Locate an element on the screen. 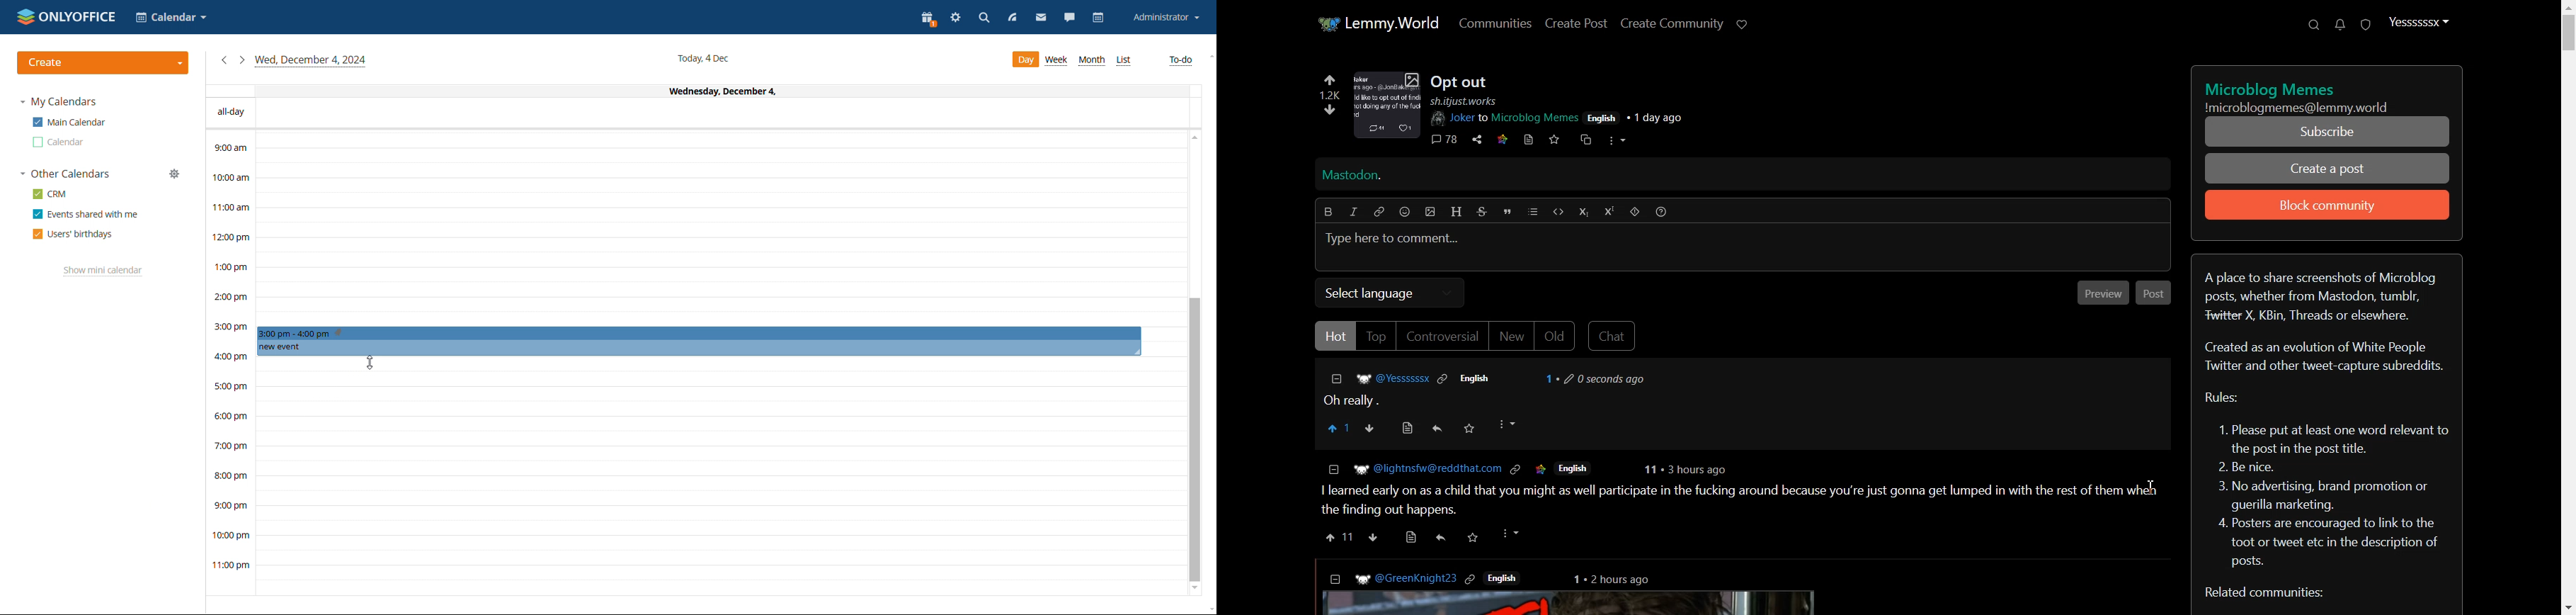 Image resolution: width=2576 pixels, height=616 pixels. Top is located at coordinates (1376, 337).